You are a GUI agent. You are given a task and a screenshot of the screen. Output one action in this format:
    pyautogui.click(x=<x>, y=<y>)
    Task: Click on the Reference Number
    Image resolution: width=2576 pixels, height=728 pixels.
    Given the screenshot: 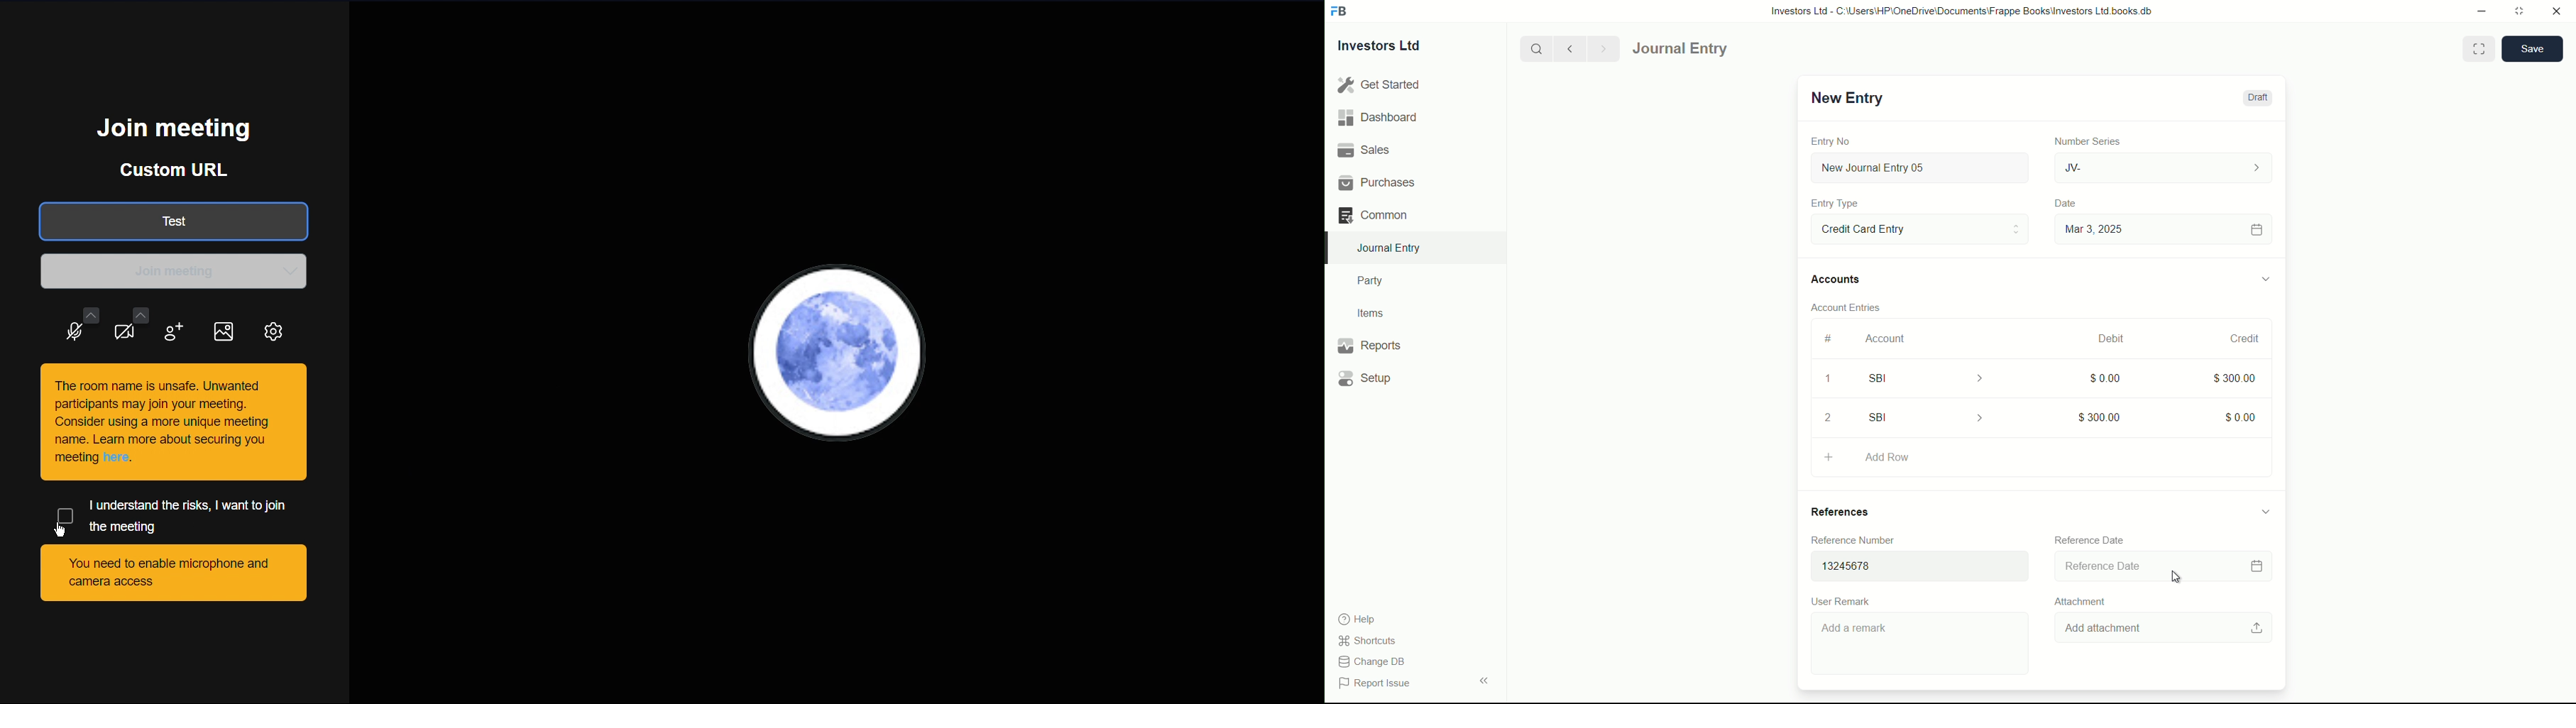 What is the action you would take?
    pyautogui.click(x=1862, y=540)
    